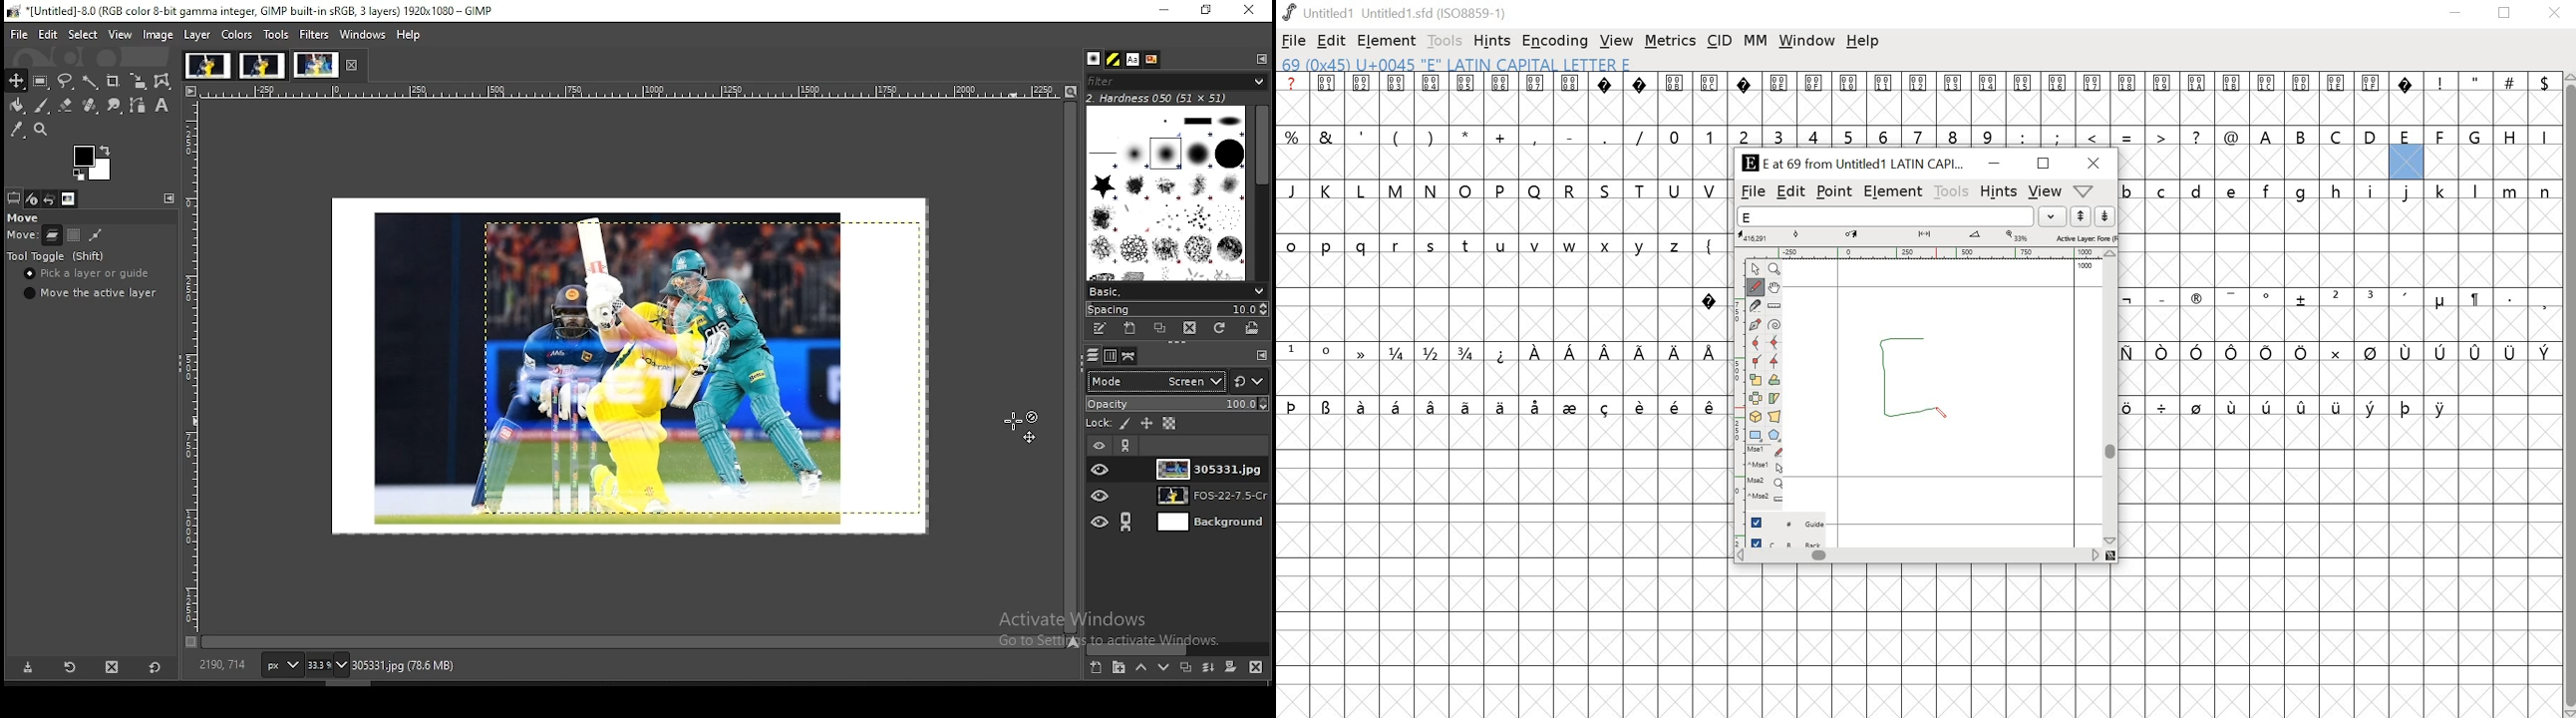 This screenshot has width=2576, height=728. I want to click on empty cells, so click(1502, 217).